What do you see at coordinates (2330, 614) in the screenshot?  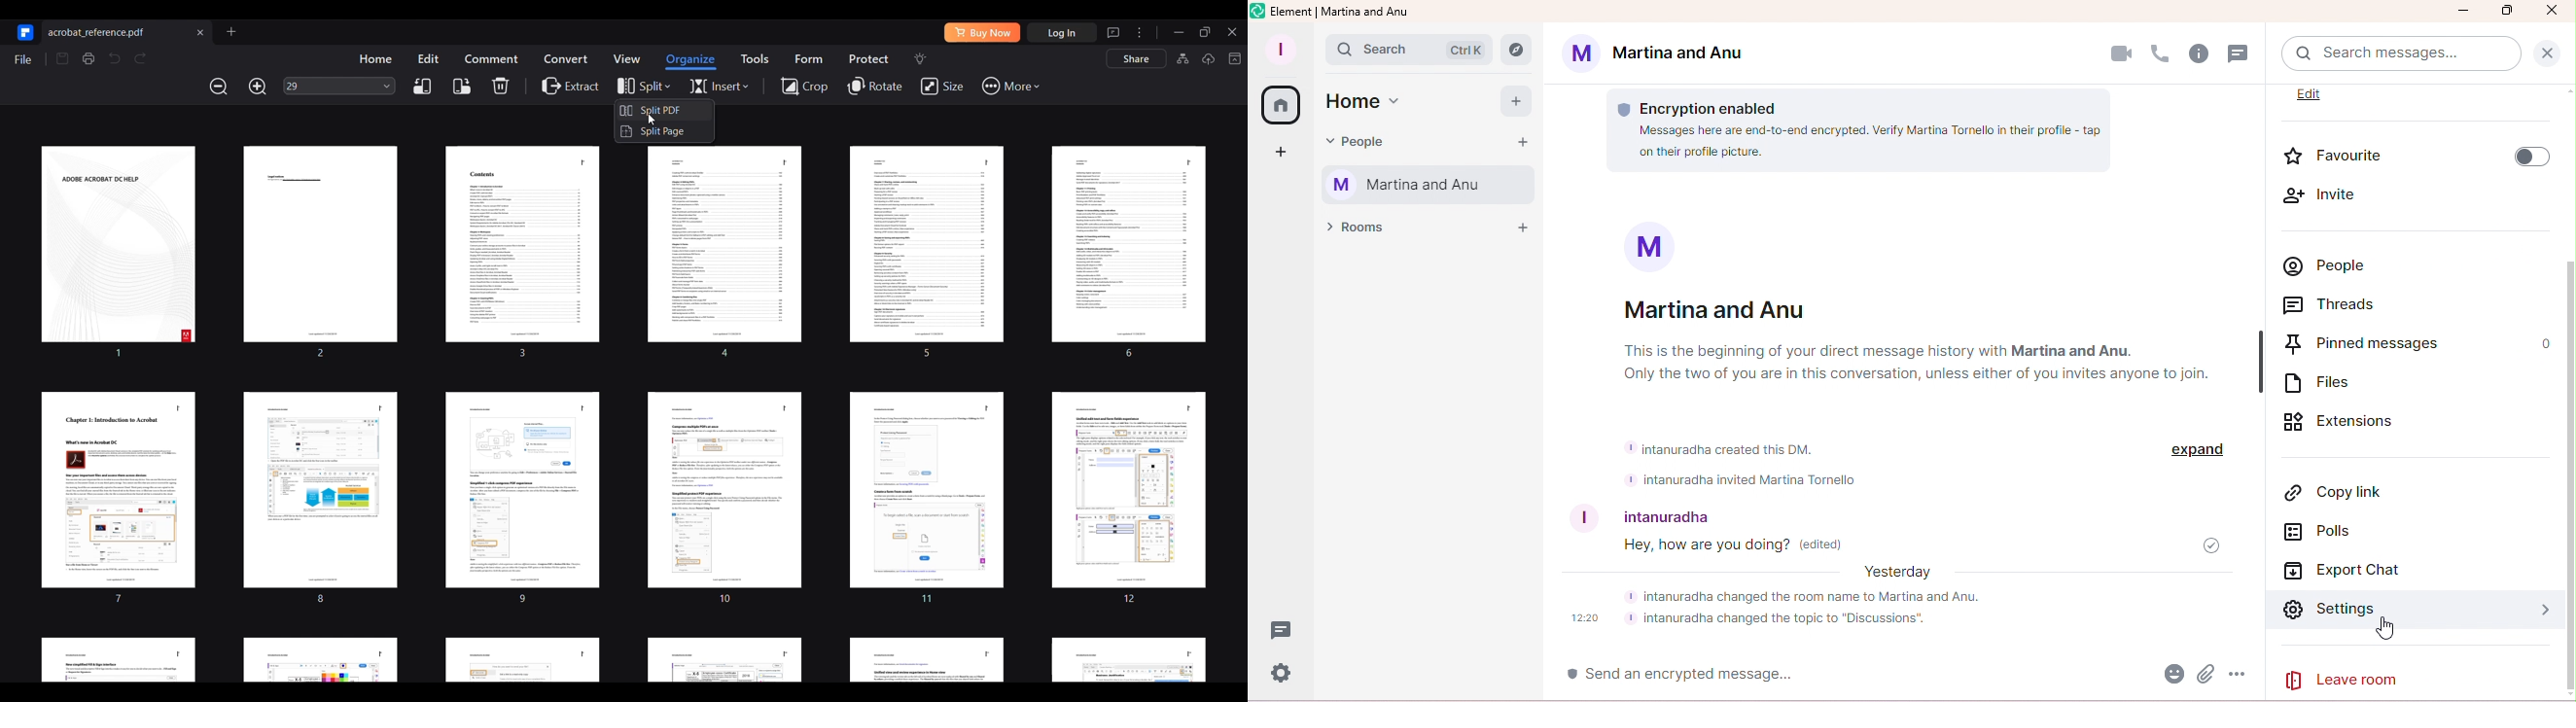 I see `Settings` at bounding box center [2330, 614].